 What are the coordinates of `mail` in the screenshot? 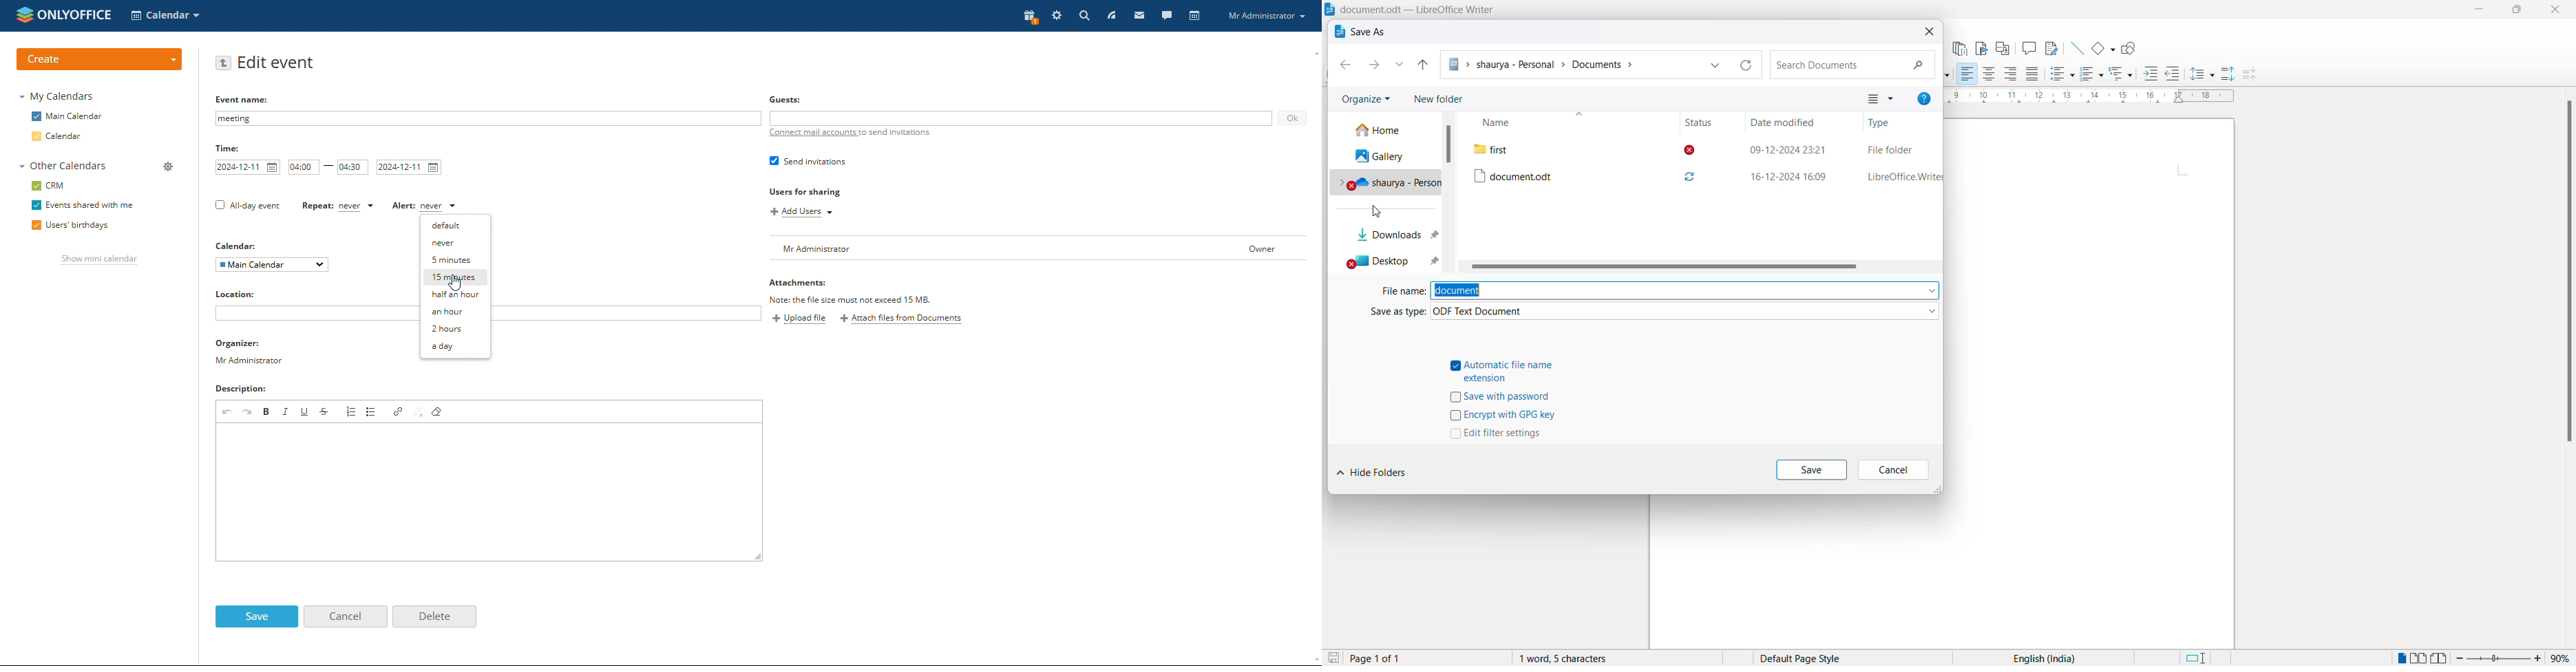 It's located at (1143, 17).